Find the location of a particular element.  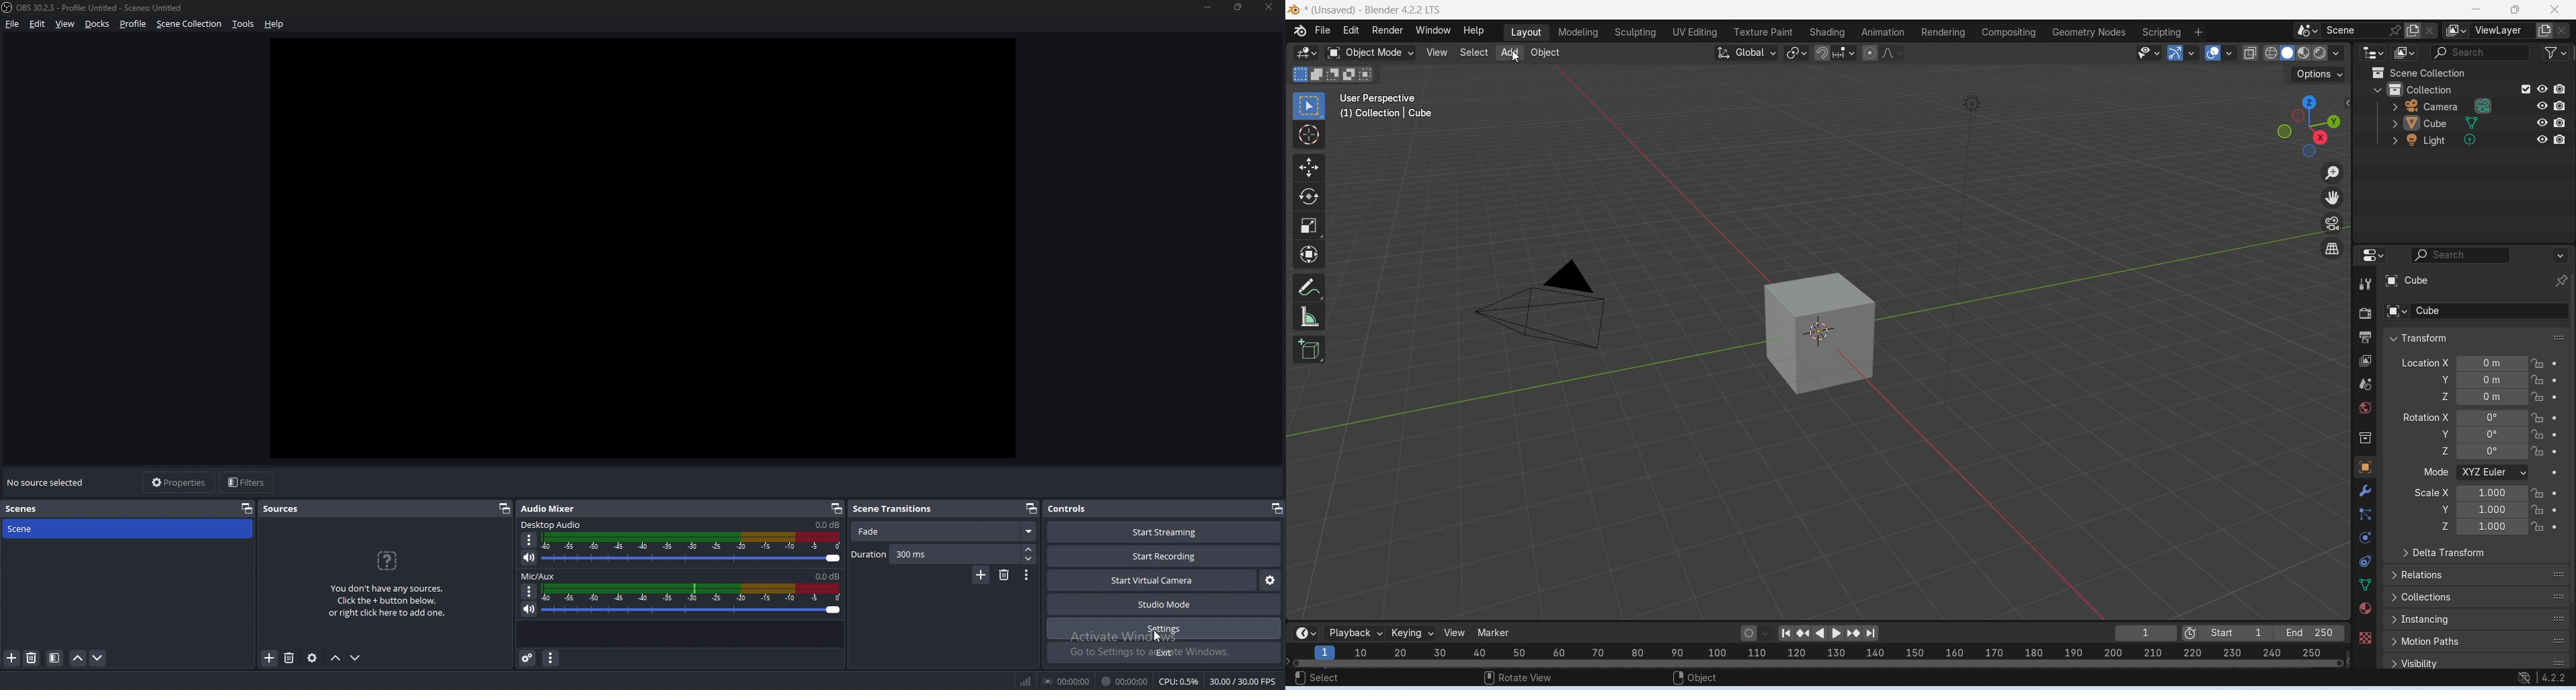

start streaming is located at coordinates (1164, 532).